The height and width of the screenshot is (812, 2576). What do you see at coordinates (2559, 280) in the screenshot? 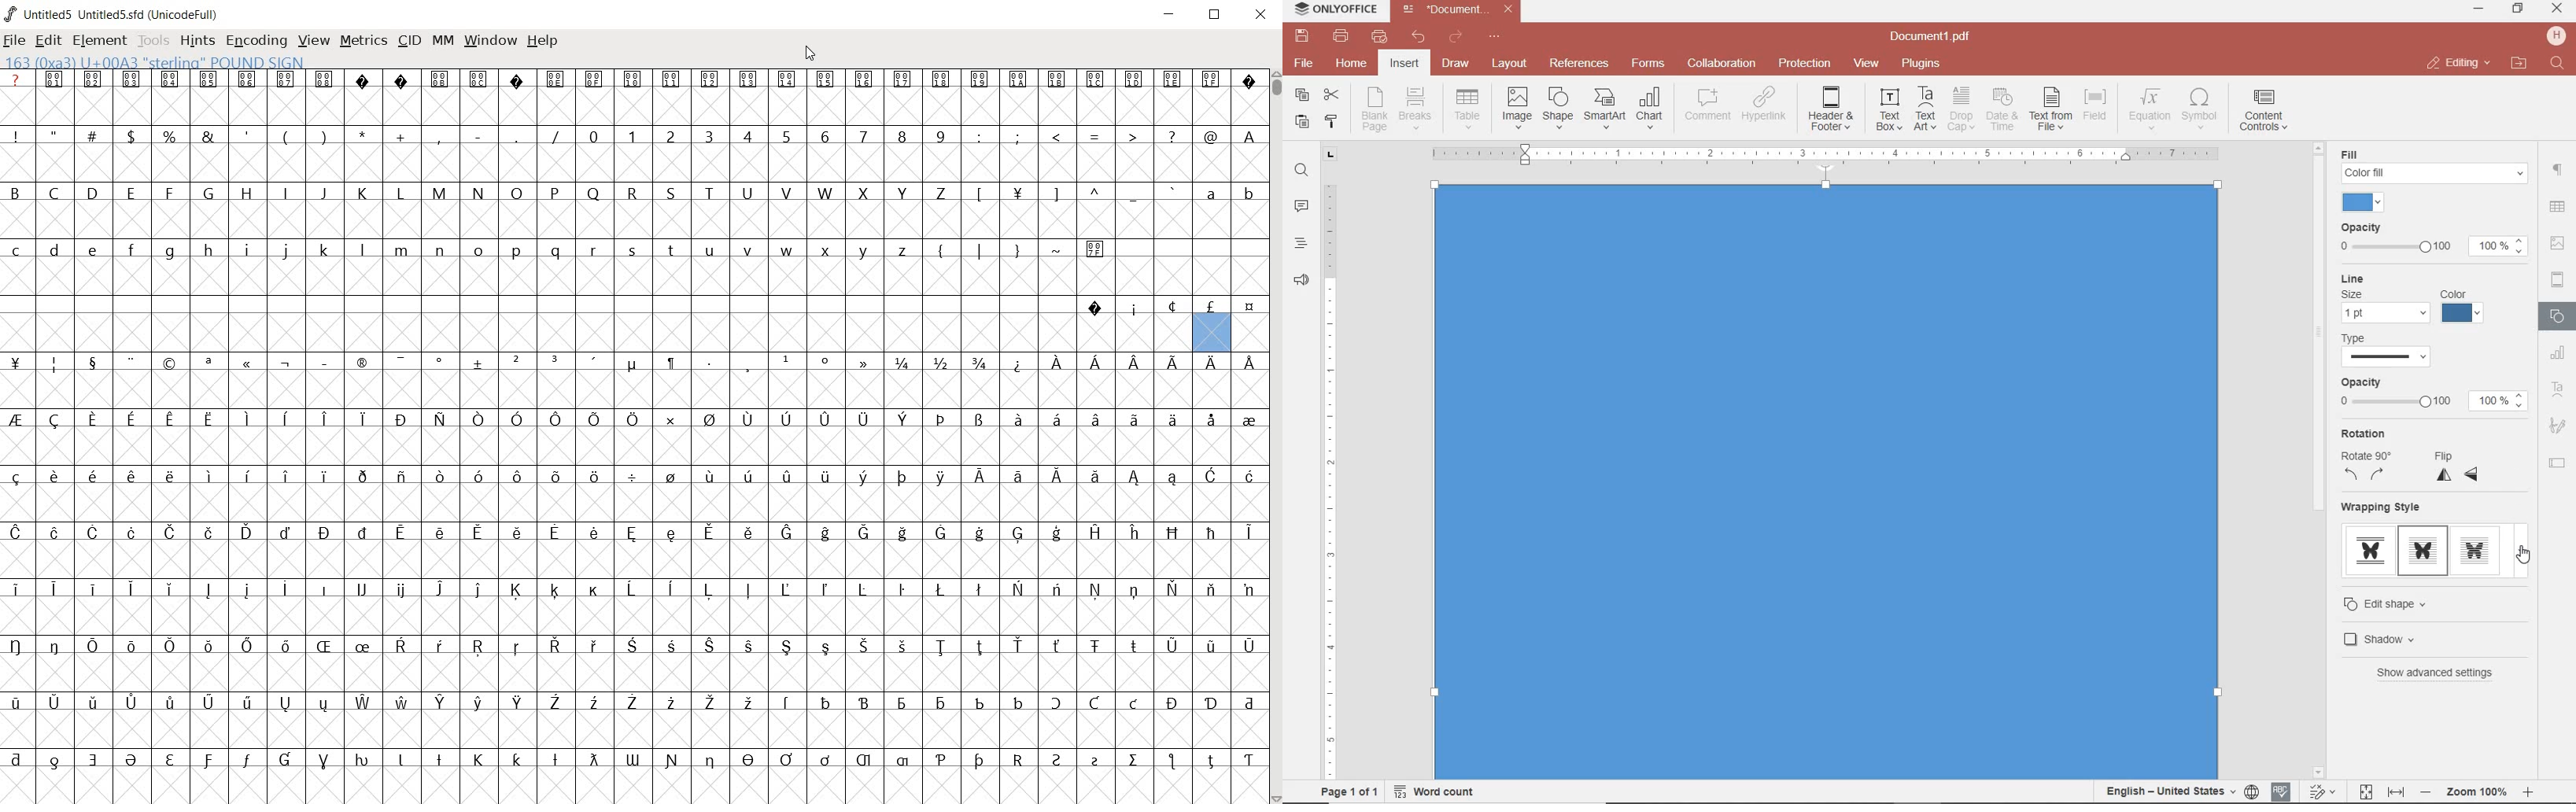
I see `HEADERS & FOOTERS` at bounding box center [2559, 280].